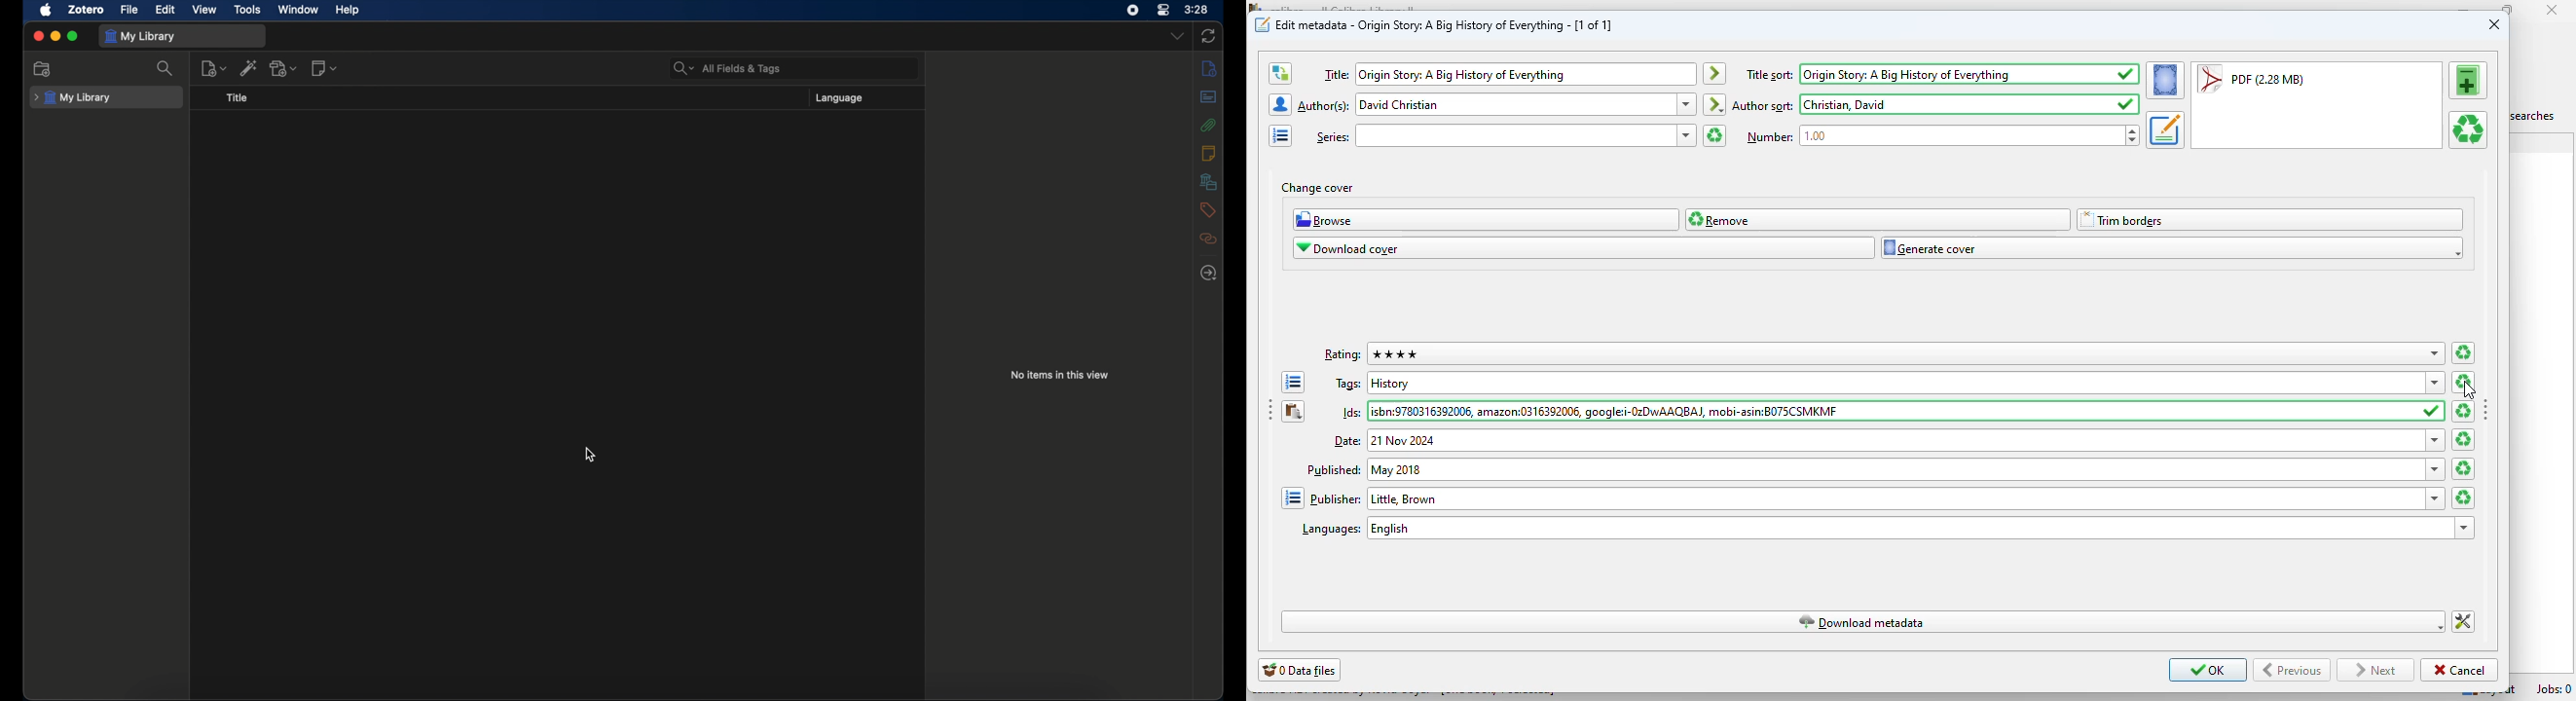 The height and width of the screenshot is (728, 2576). What do you see at coordinates (1208, 36) in the screenshot?
I see `sync` at bounding box center [1208, 36].